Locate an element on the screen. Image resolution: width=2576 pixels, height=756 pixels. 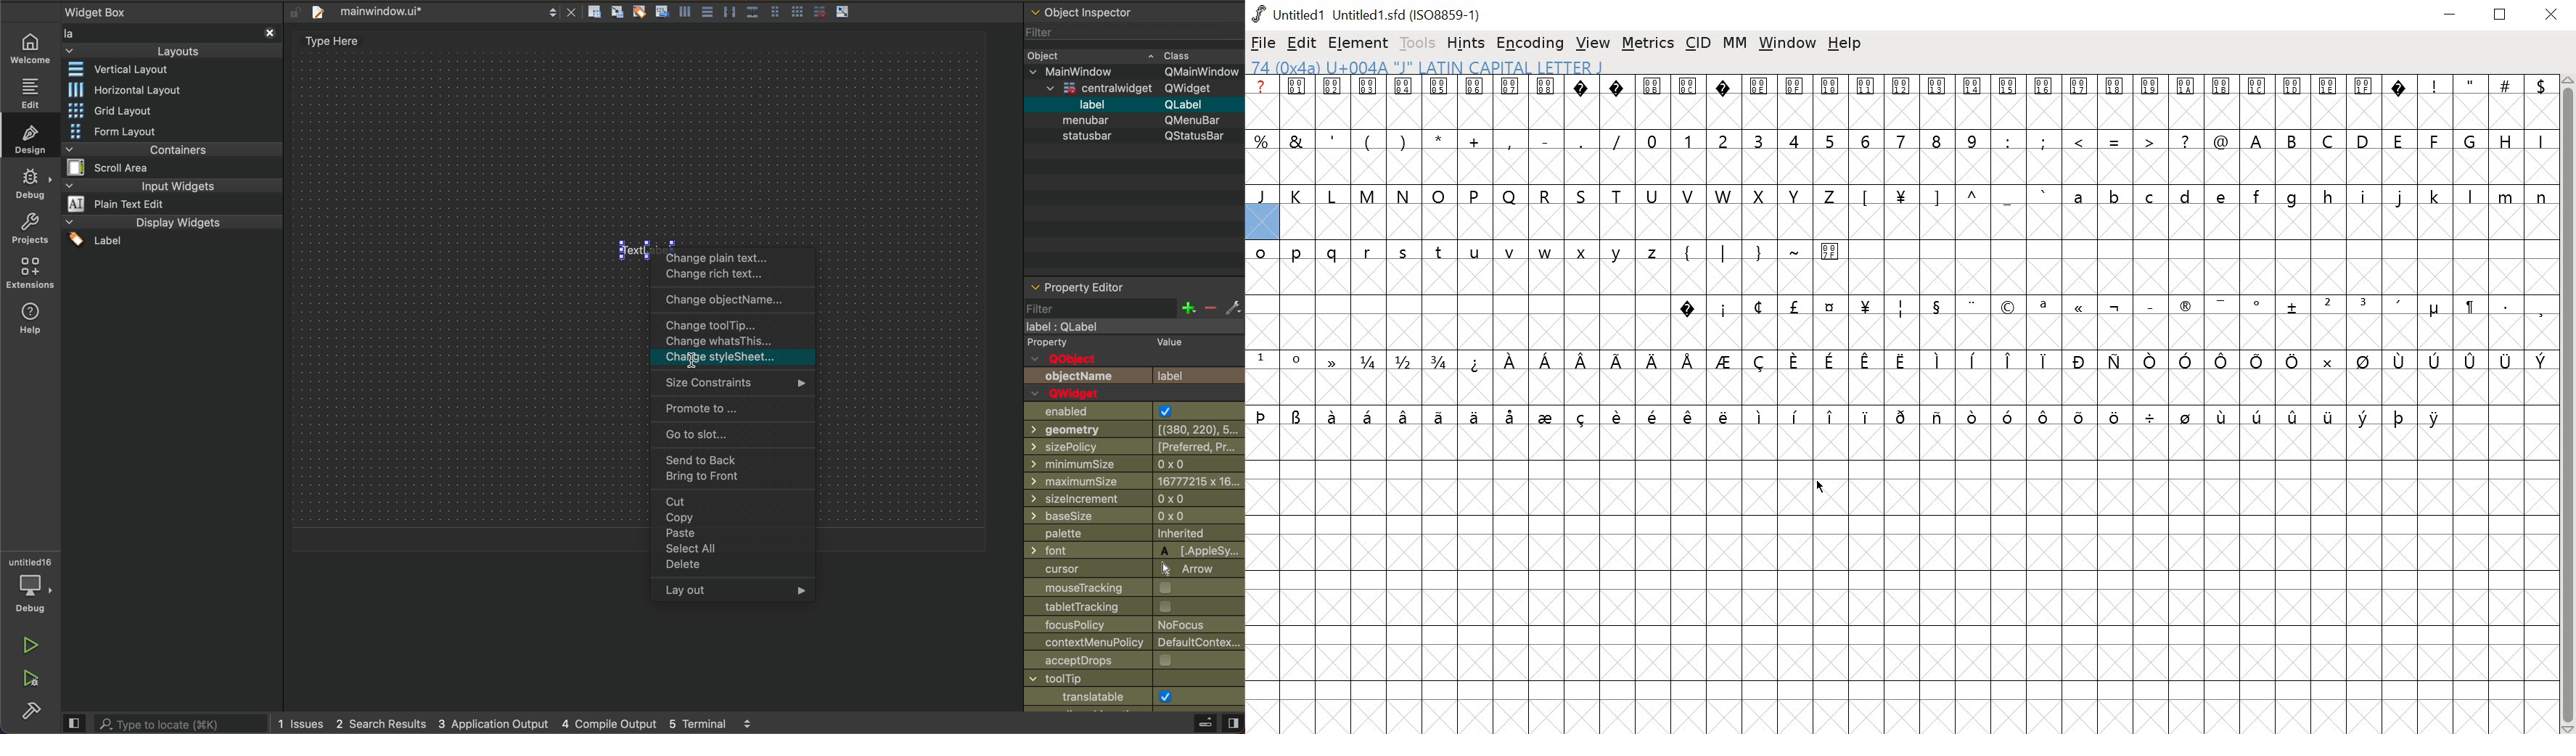
HINTS is located at coordinates (1467, 44).